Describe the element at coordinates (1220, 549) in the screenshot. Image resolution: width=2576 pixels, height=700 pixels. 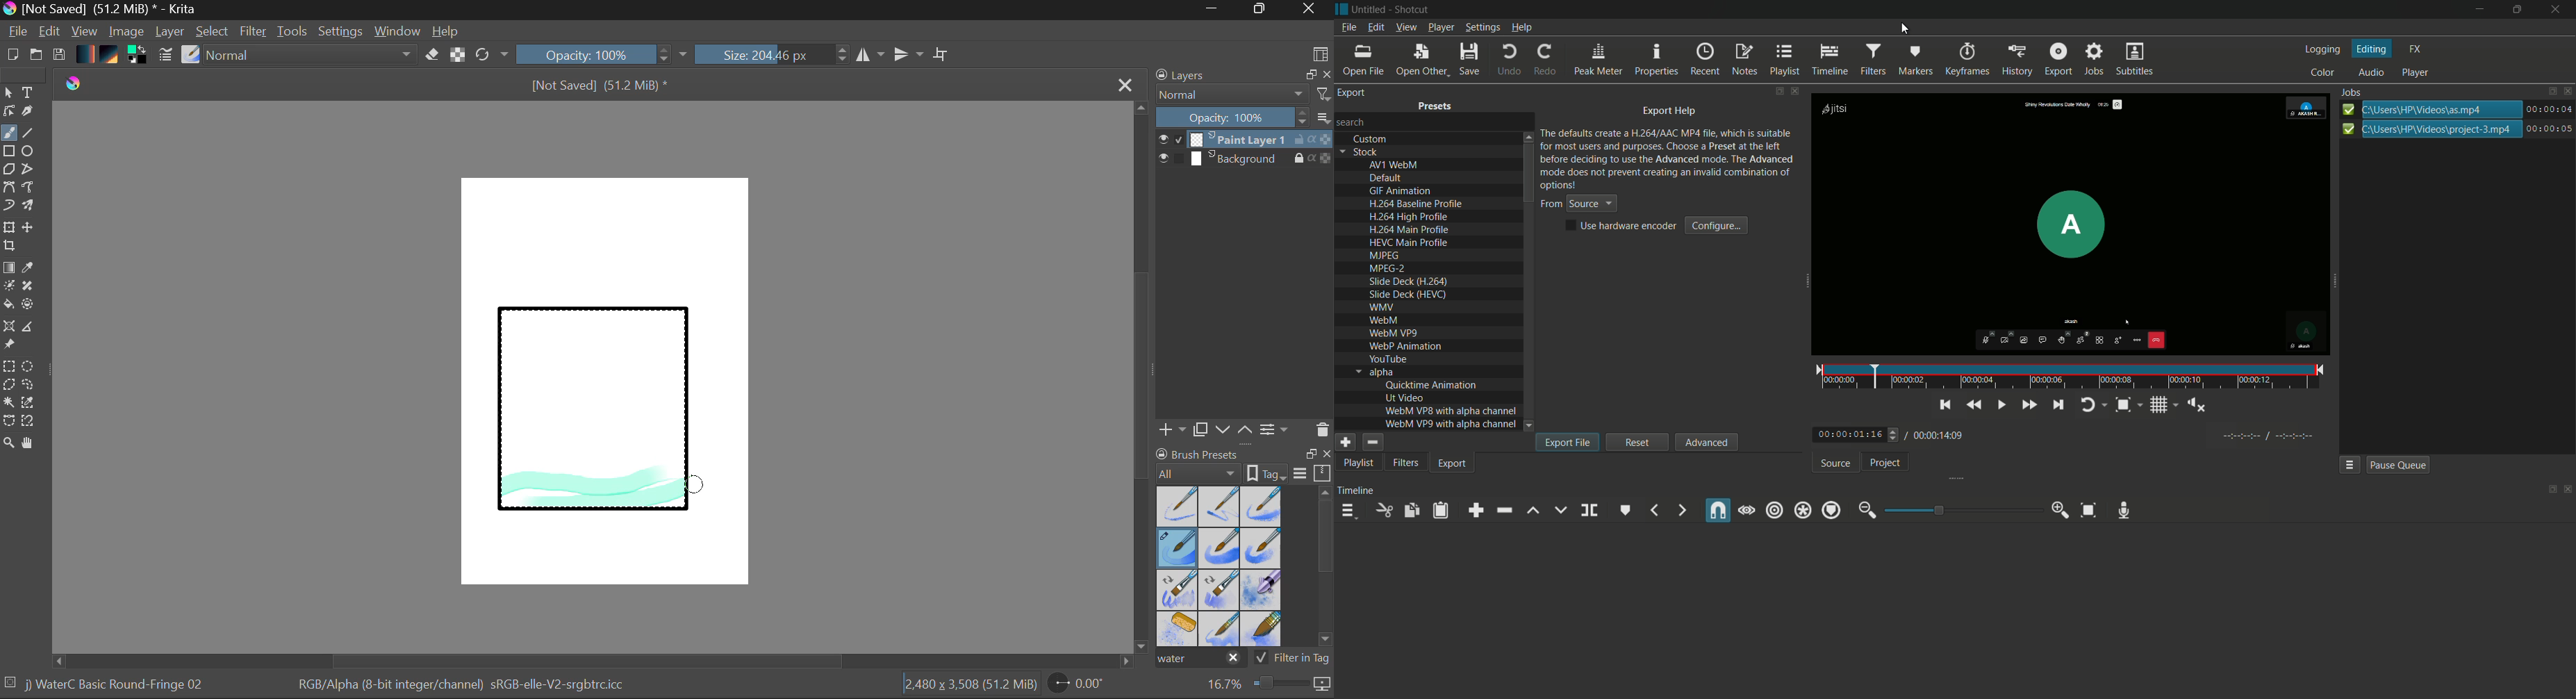
I see `Water C - Grain` at that location.